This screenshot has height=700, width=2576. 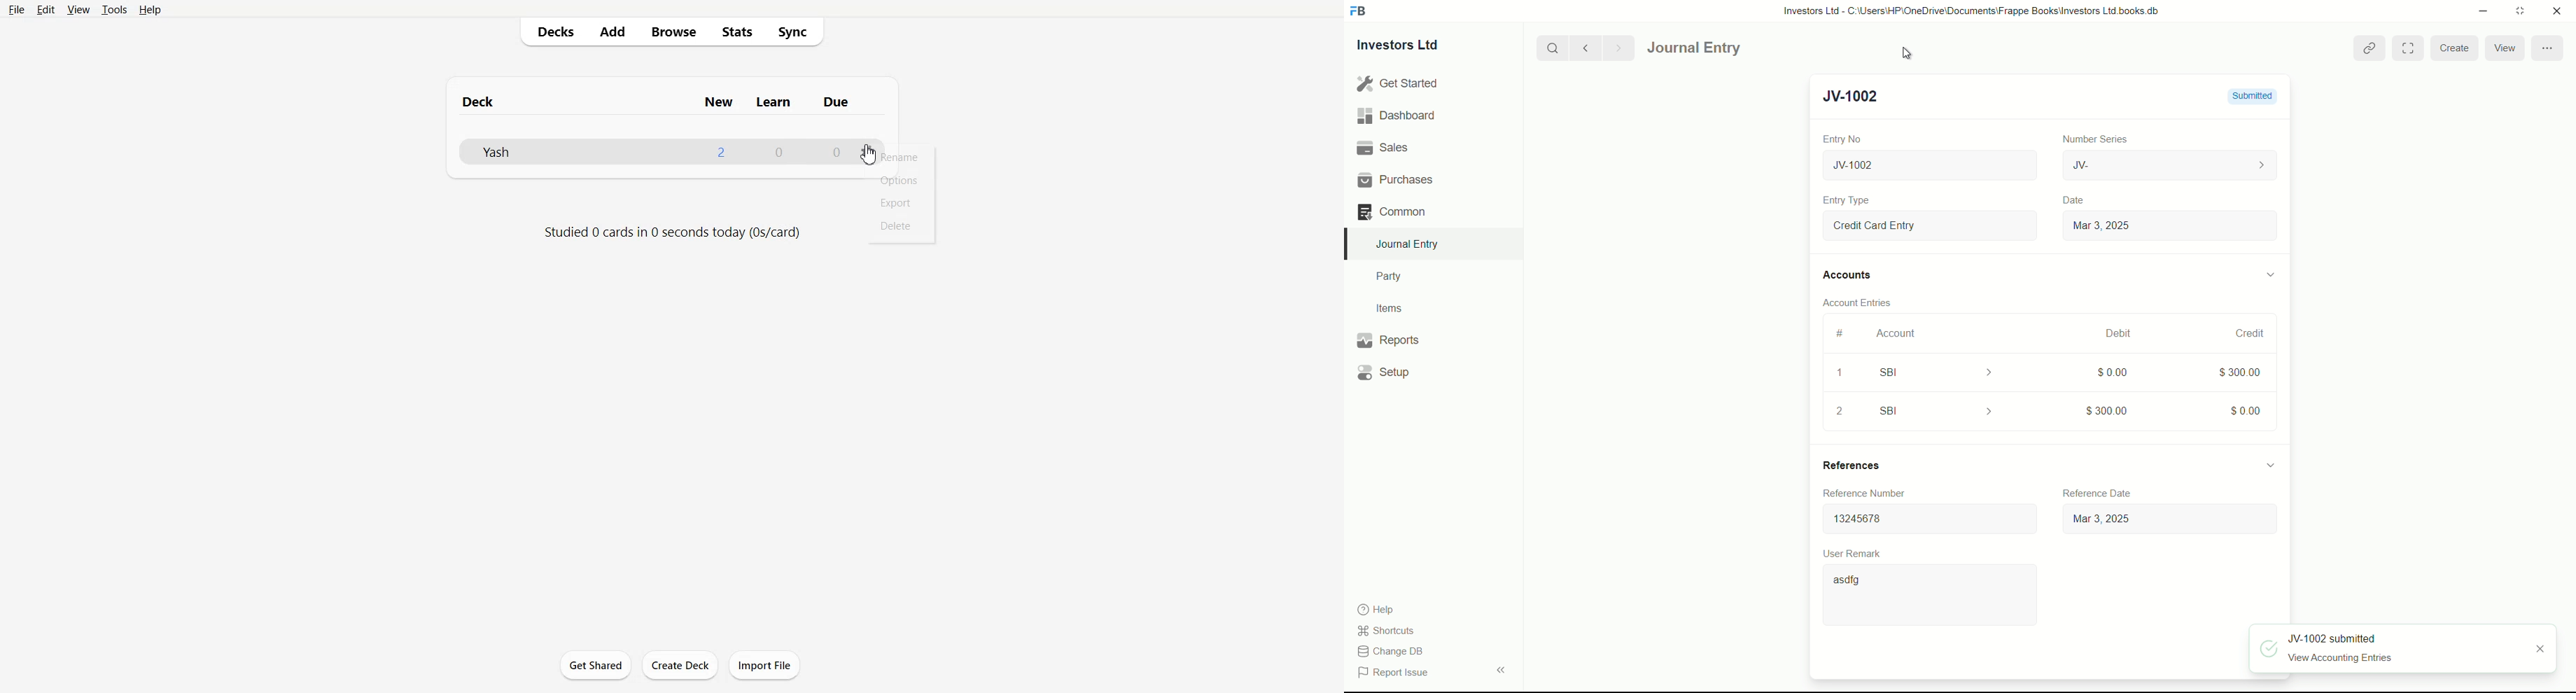 I want to click on Investors Ltd, so click(x=1409, y=47).